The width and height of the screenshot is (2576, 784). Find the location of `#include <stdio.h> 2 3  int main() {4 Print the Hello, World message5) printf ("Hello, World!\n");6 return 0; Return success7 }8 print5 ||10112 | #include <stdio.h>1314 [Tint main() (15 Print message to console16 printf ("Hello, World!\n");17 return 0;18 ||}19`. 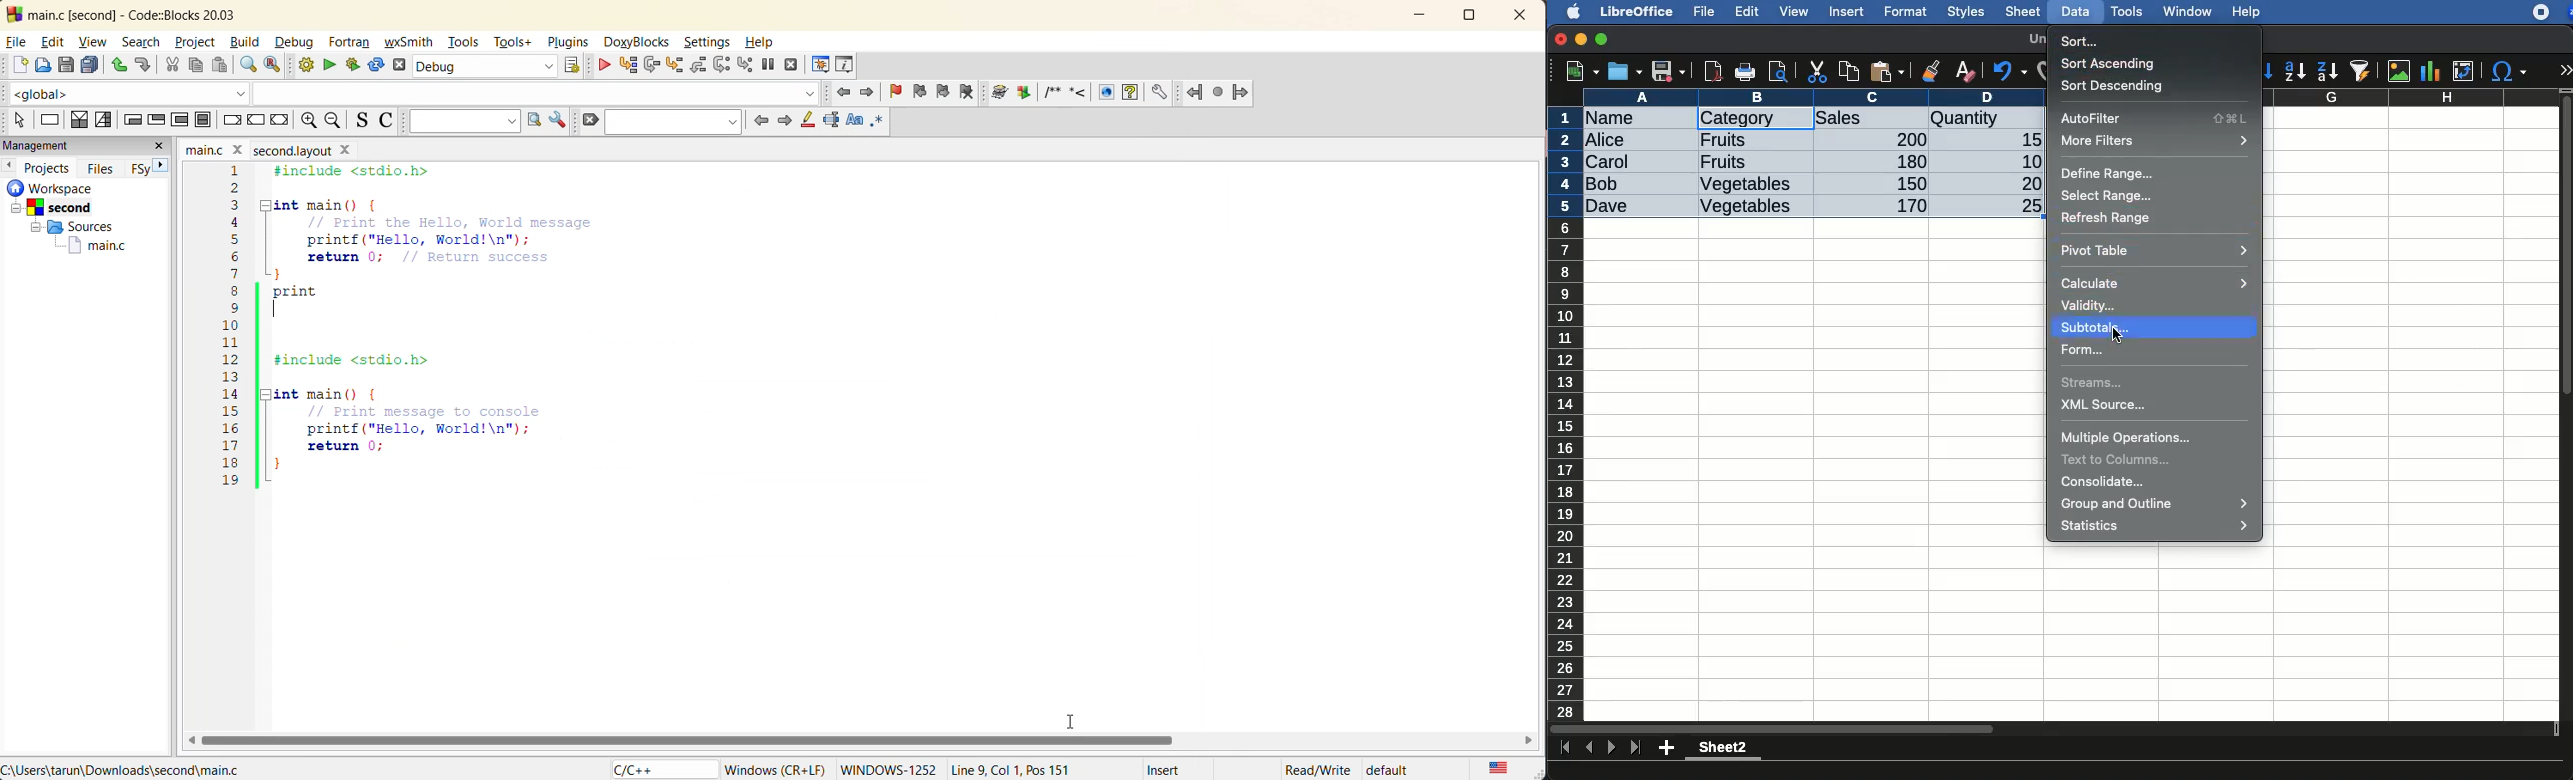

#include <stdio.h> 2 3  int main() {4 Print the Hello, World message5) printf ("Hello, World!\n");6 return 0; Return success7 }8 print5 ||10112 | #include <stdio.h>1314 [Tint main() (15 Print message to console16 printf ("Hello, World!\n");17 return 0;18 ||}19 is located at coordinates (415, 330).